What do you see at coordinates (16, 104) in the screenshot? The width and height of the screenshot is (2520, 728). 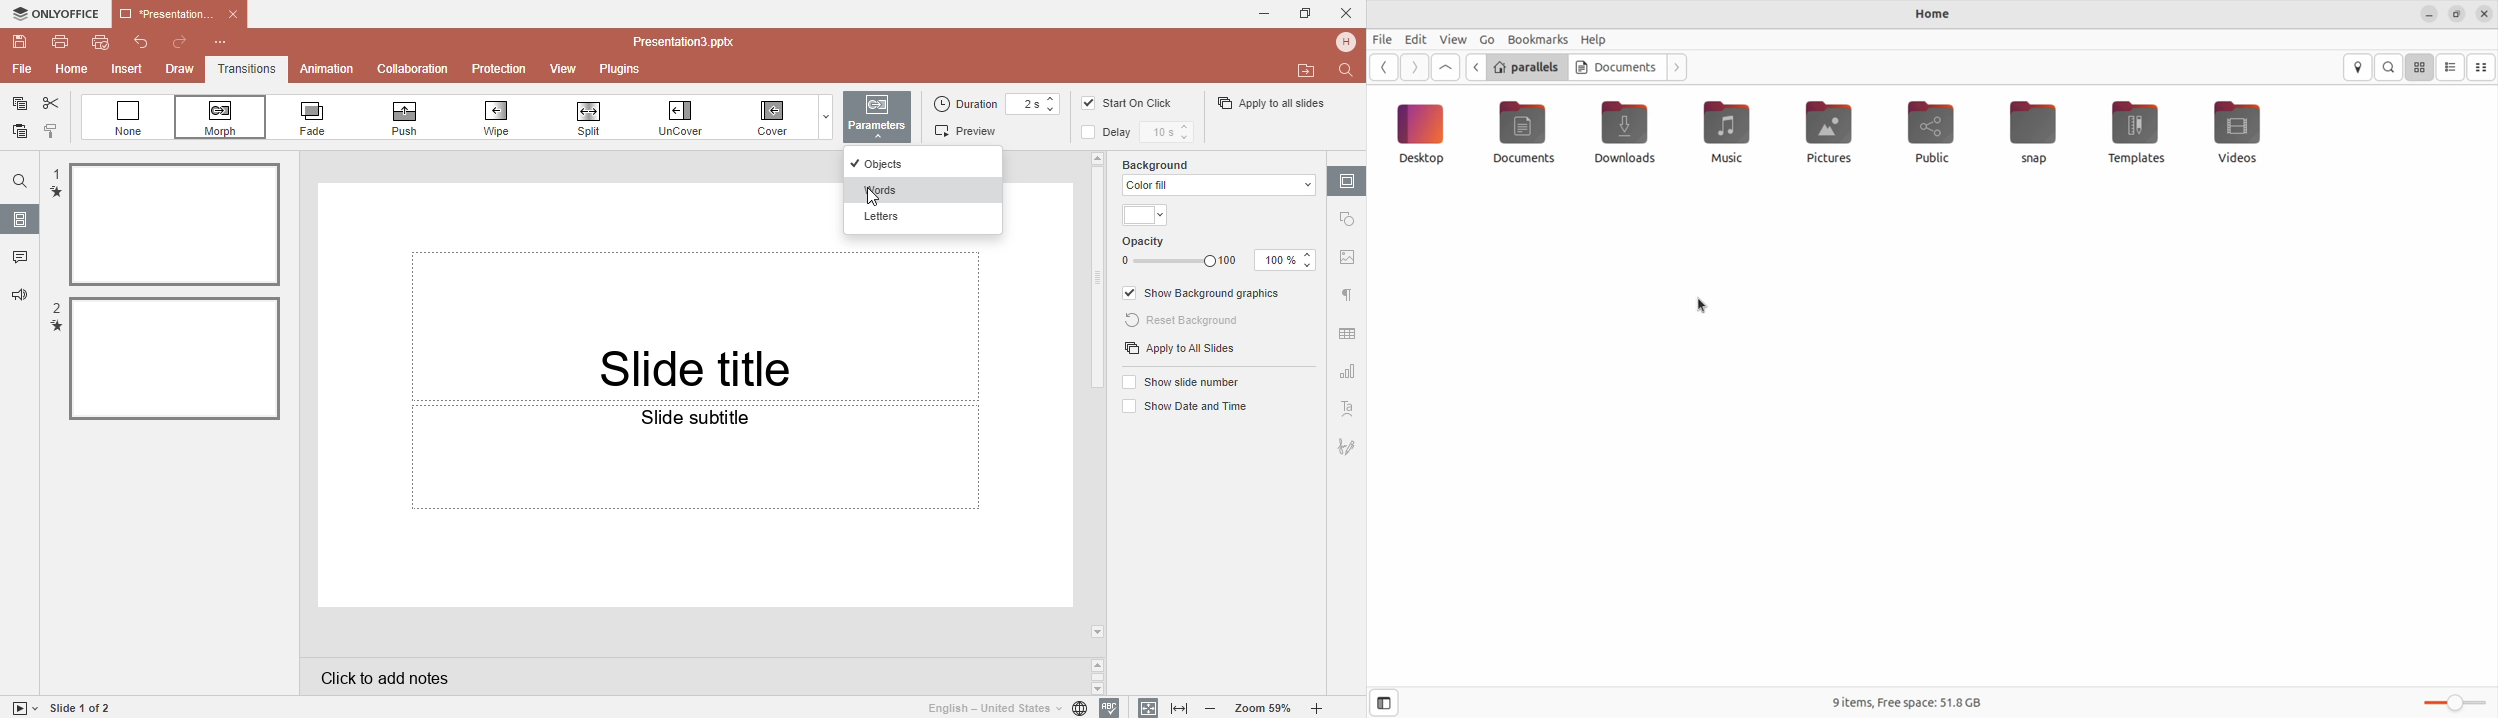 I see `Copy` at bounding box center [16, 104].